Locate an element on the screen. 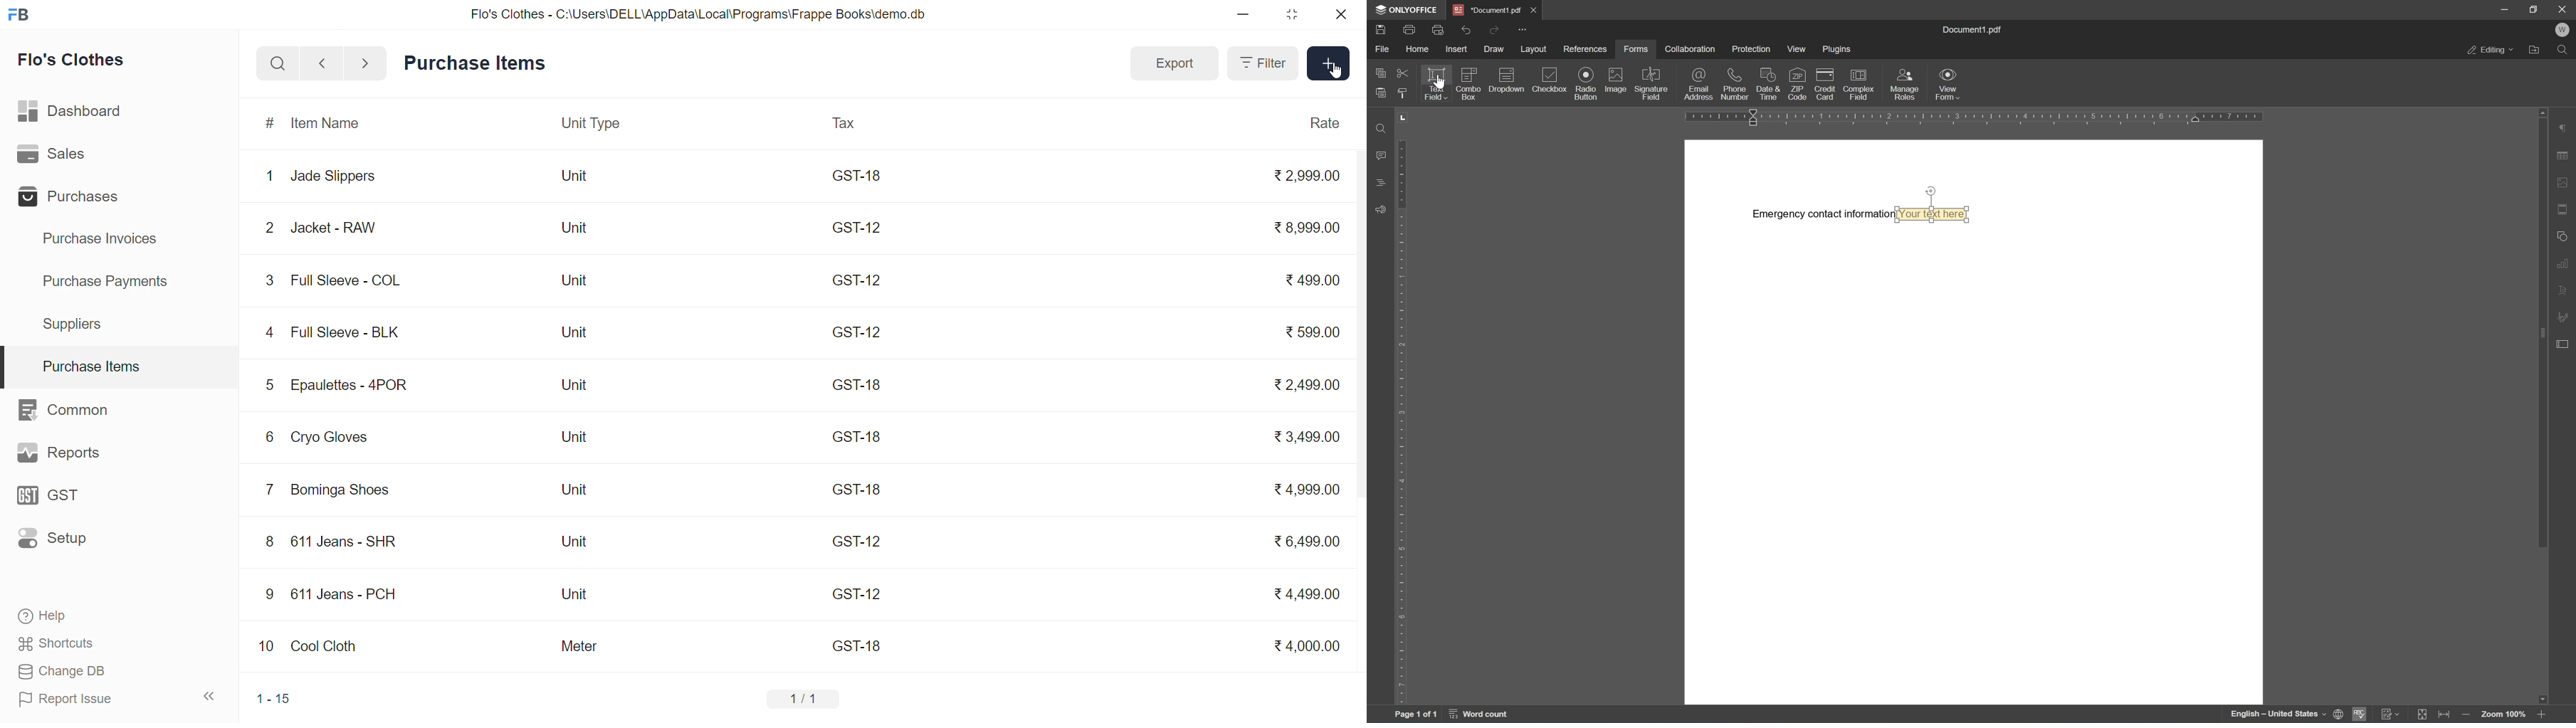 This screenshot has width=2576, height=728. zip code is located at coordinates (1798, 84).